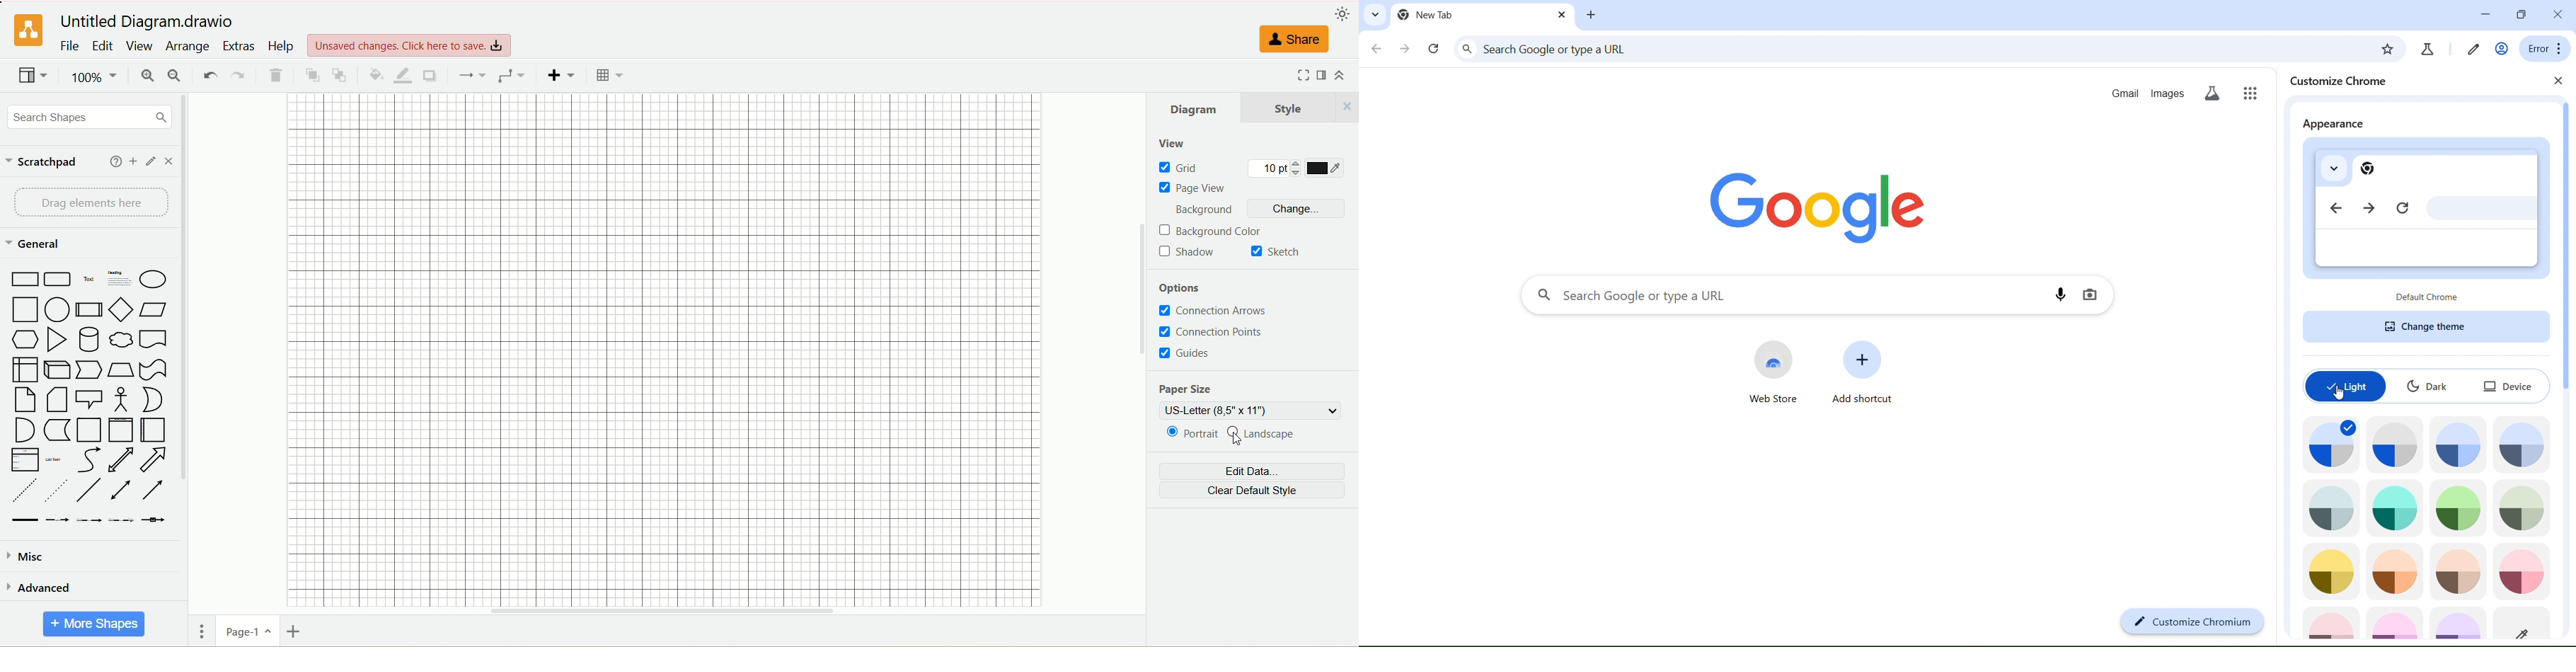  I want to click on misc, so click(30, 557).